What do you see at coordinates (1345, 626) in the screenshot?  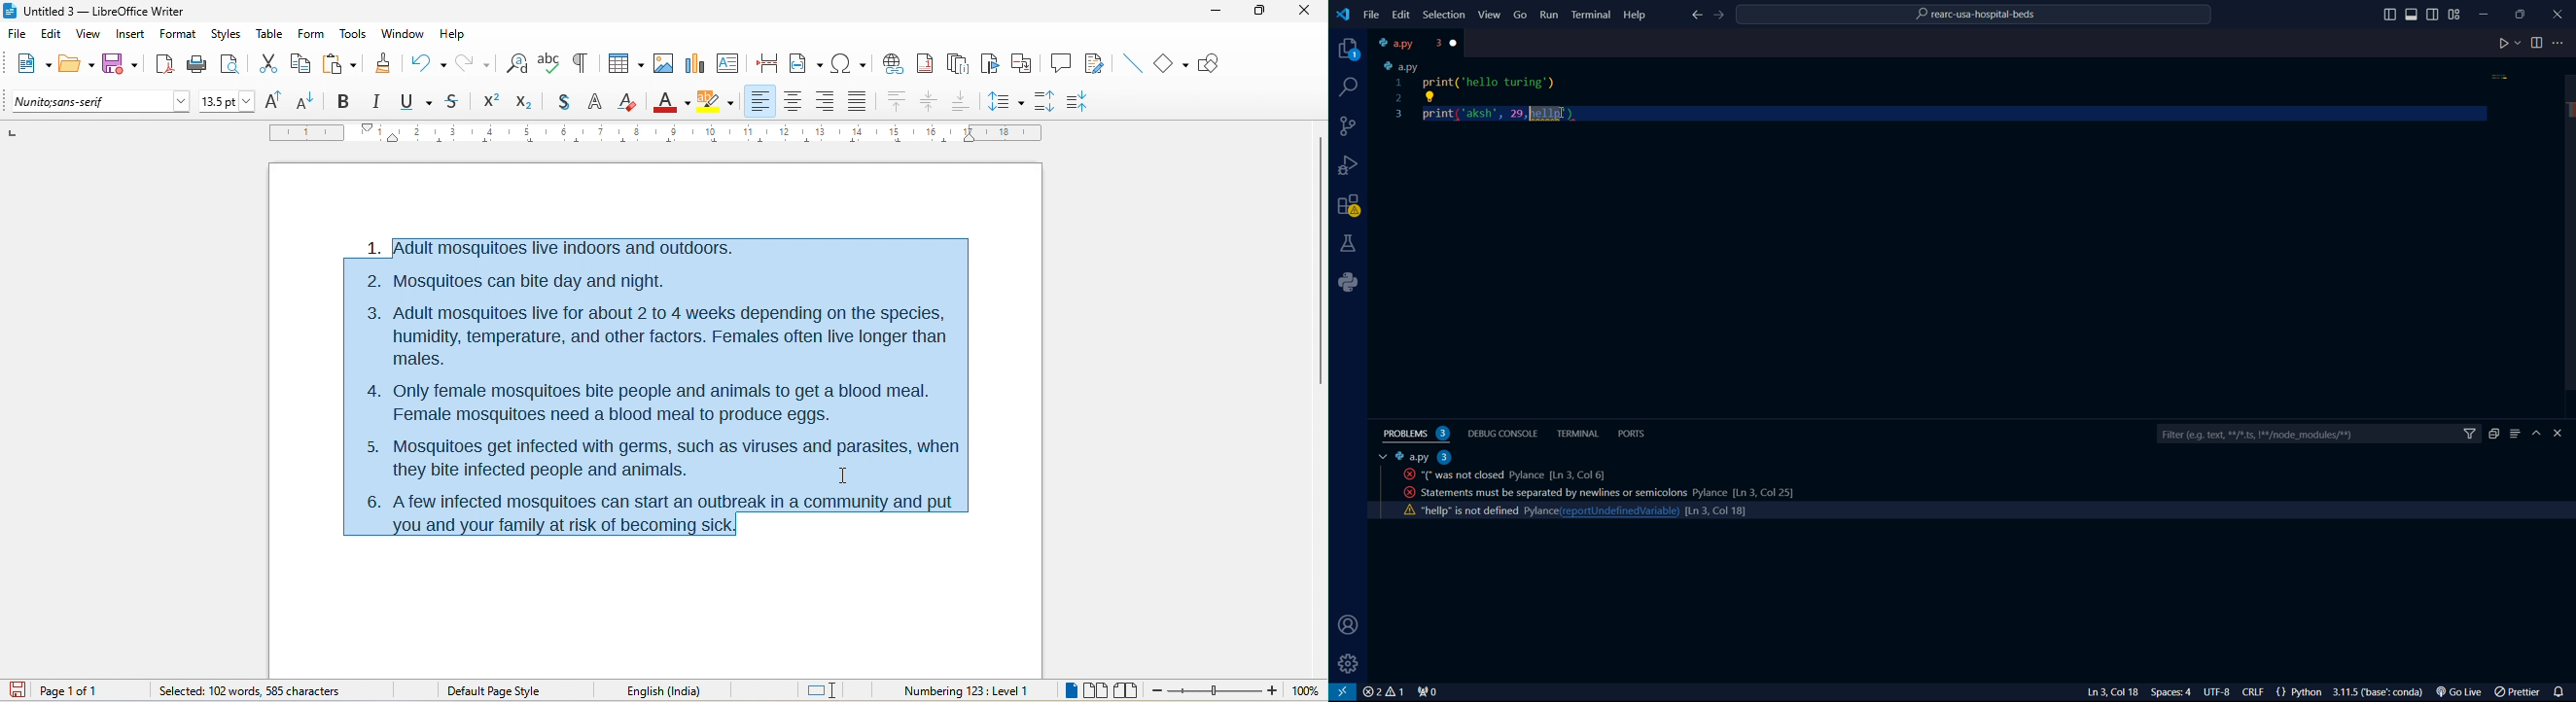 I see `user` at bounding box center [1345, 626].